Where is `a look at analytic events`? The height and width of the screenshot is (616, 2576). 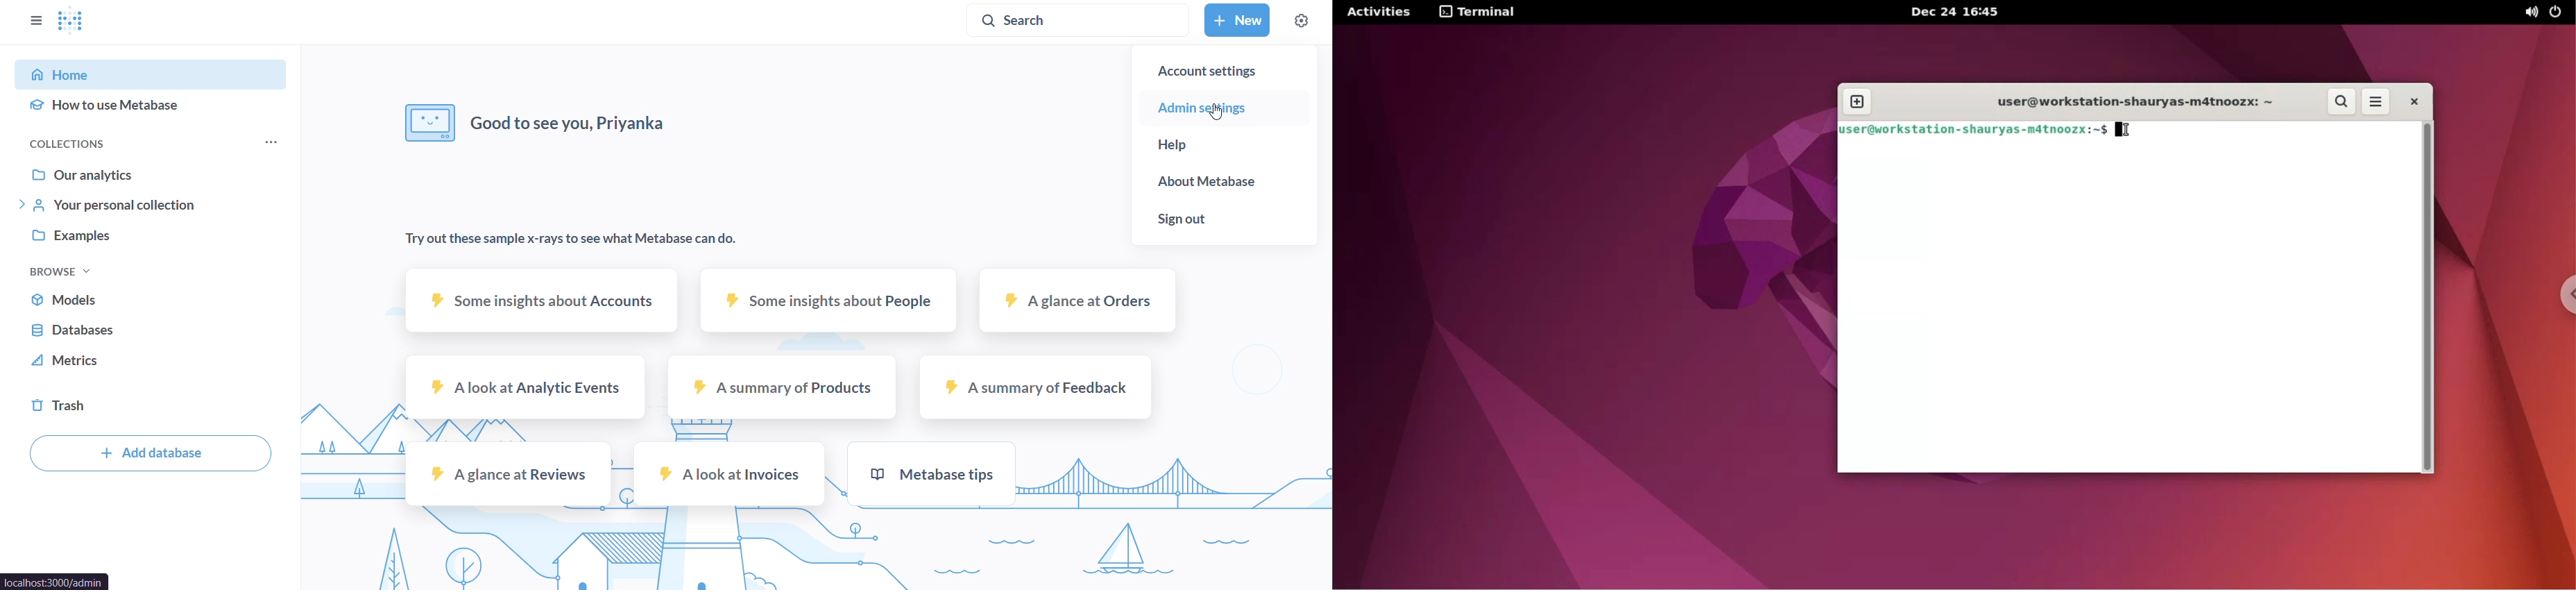 a look at analytic events is located at coordinates (524, 387).